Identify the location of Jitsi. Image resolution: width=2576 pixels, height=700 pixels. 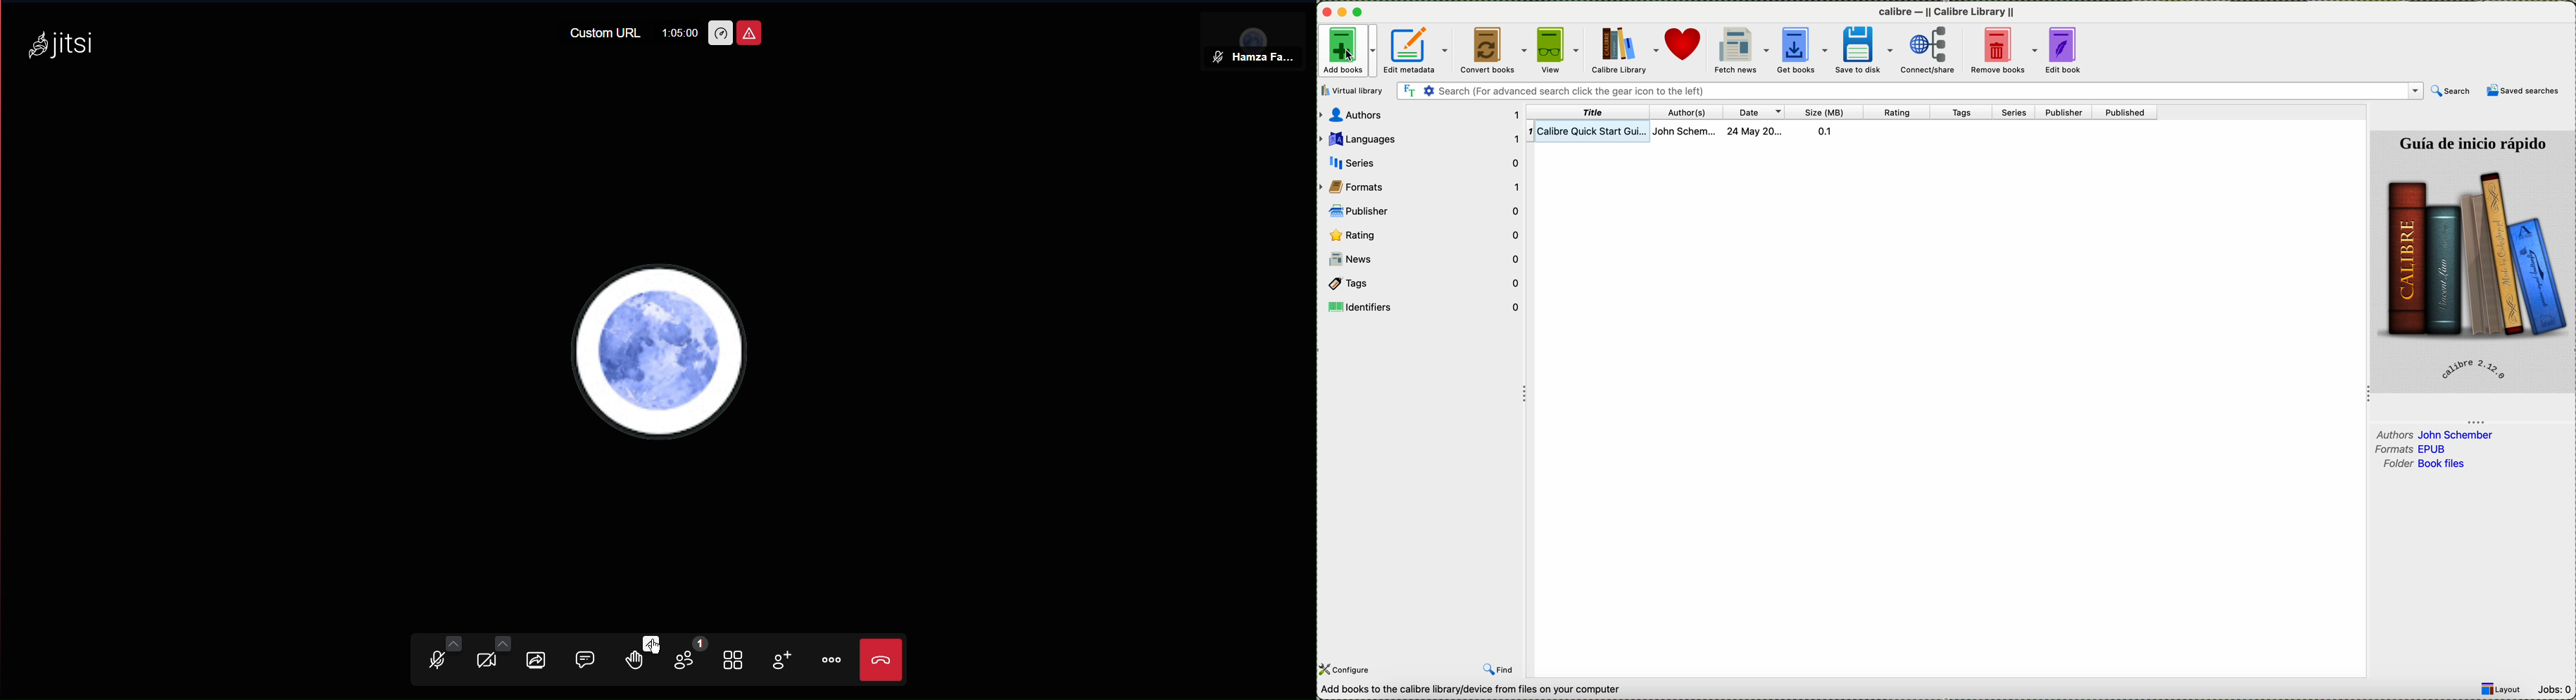
(66, 42).